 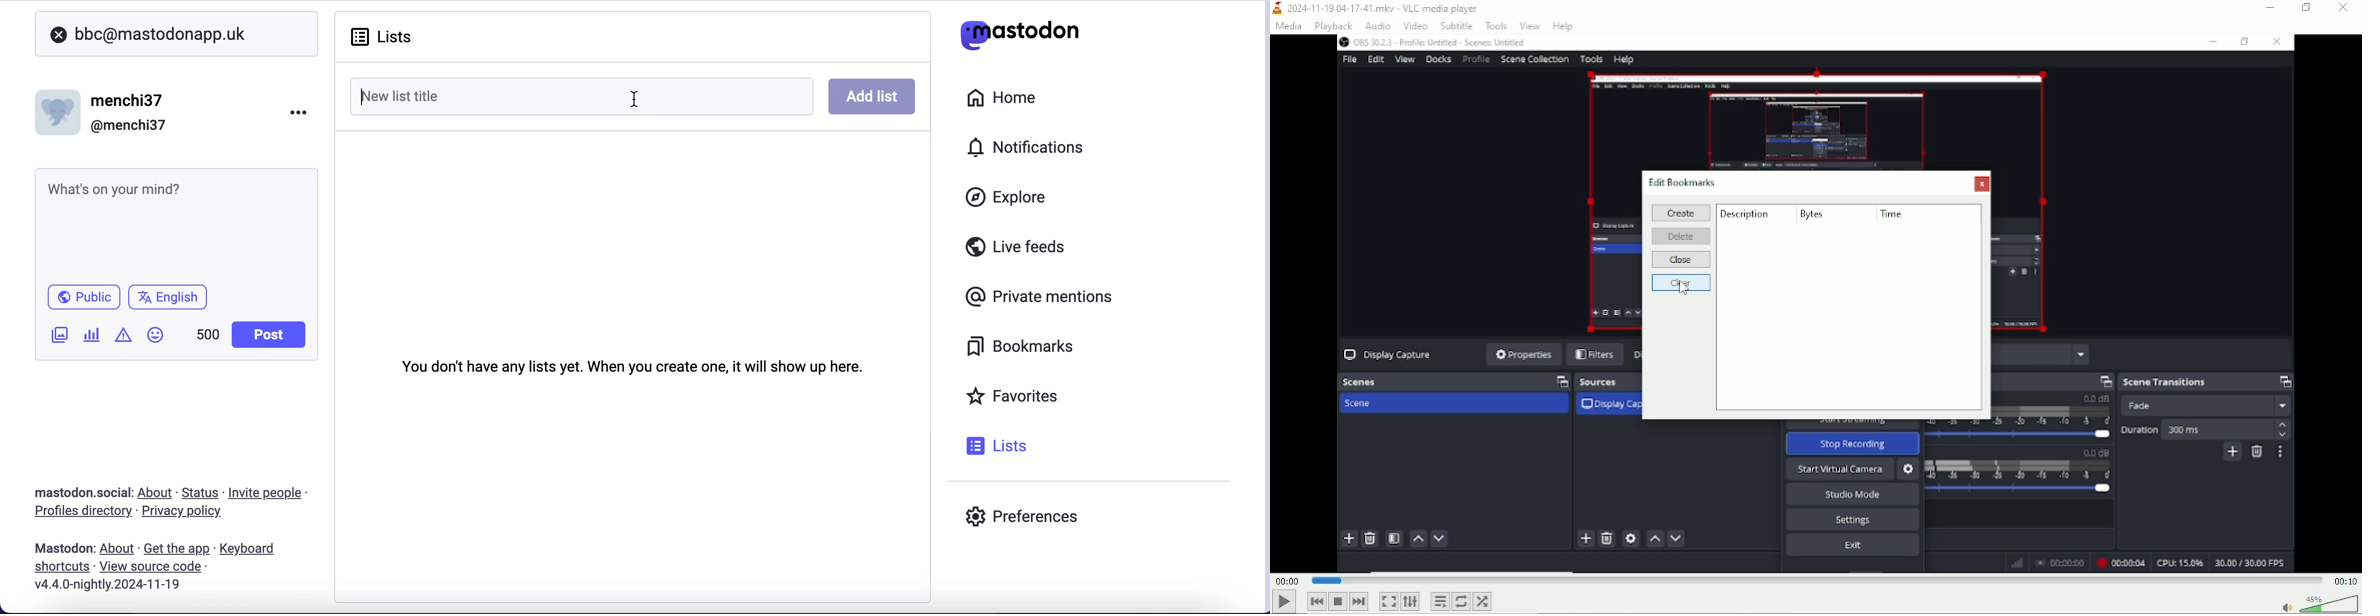 I want to click on 2024-11-19 04-17.mkv - VLC media player, so click(x=1378, y=7).